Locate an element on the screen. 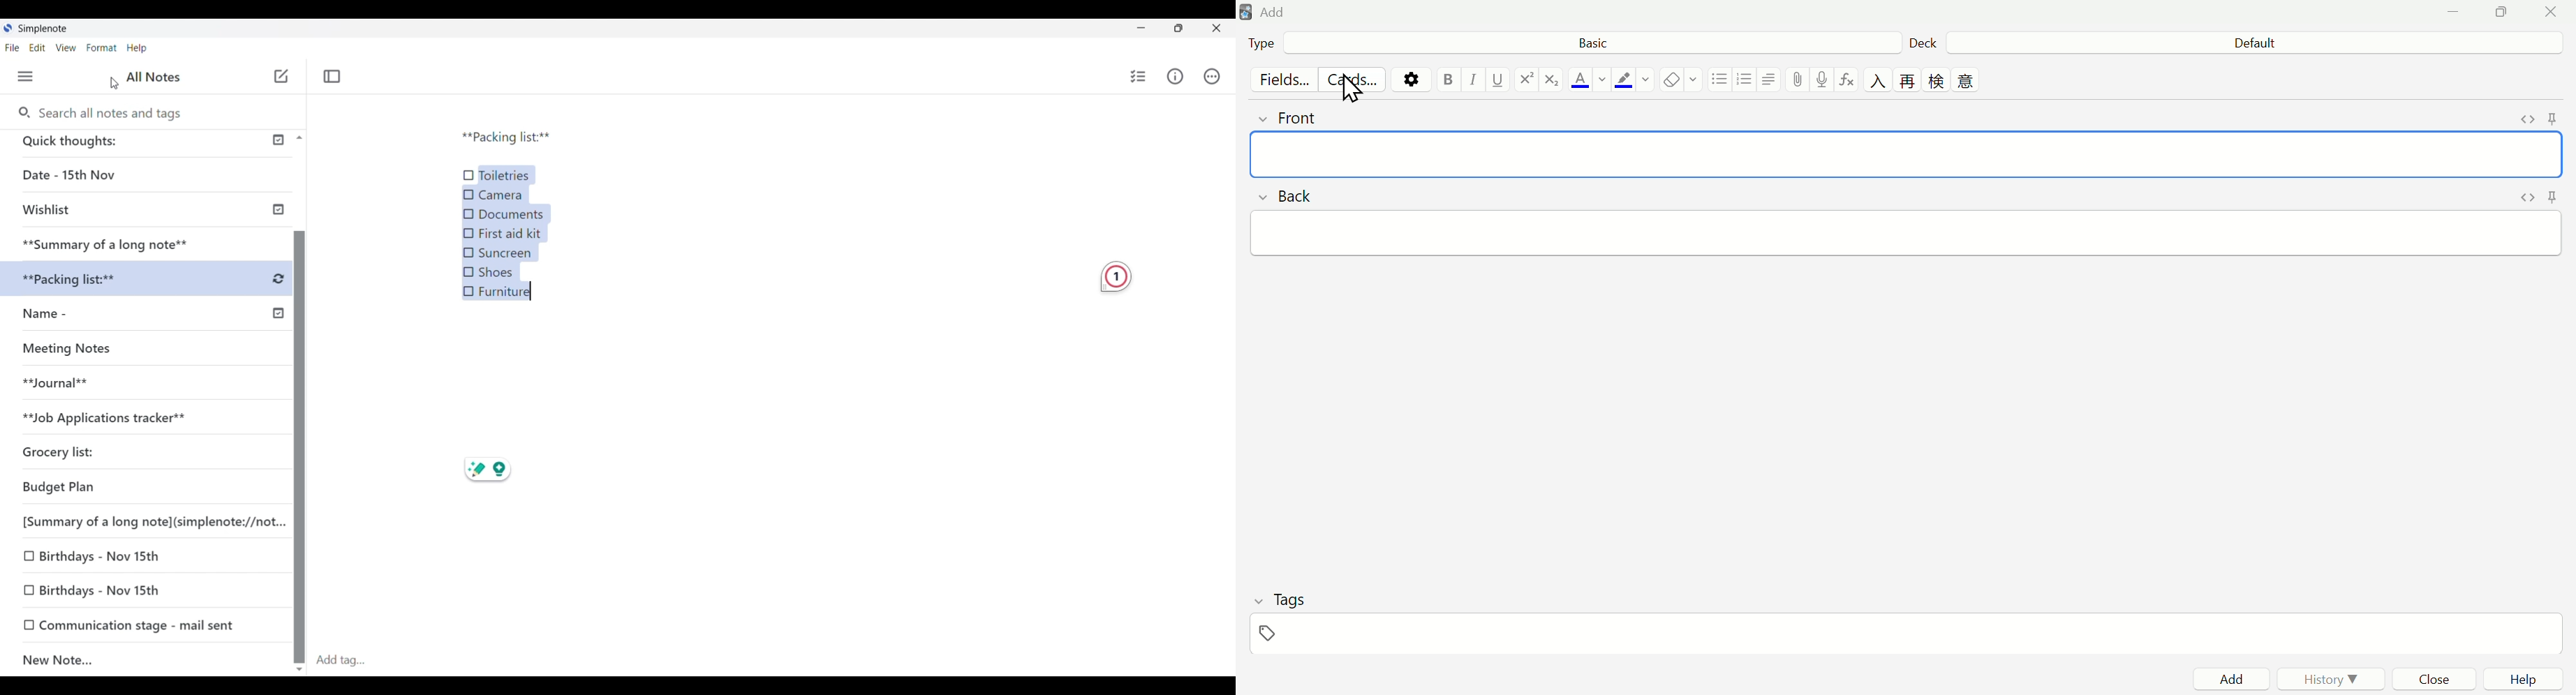  Cloze deletion same card is located at coordinates (1968, 82).